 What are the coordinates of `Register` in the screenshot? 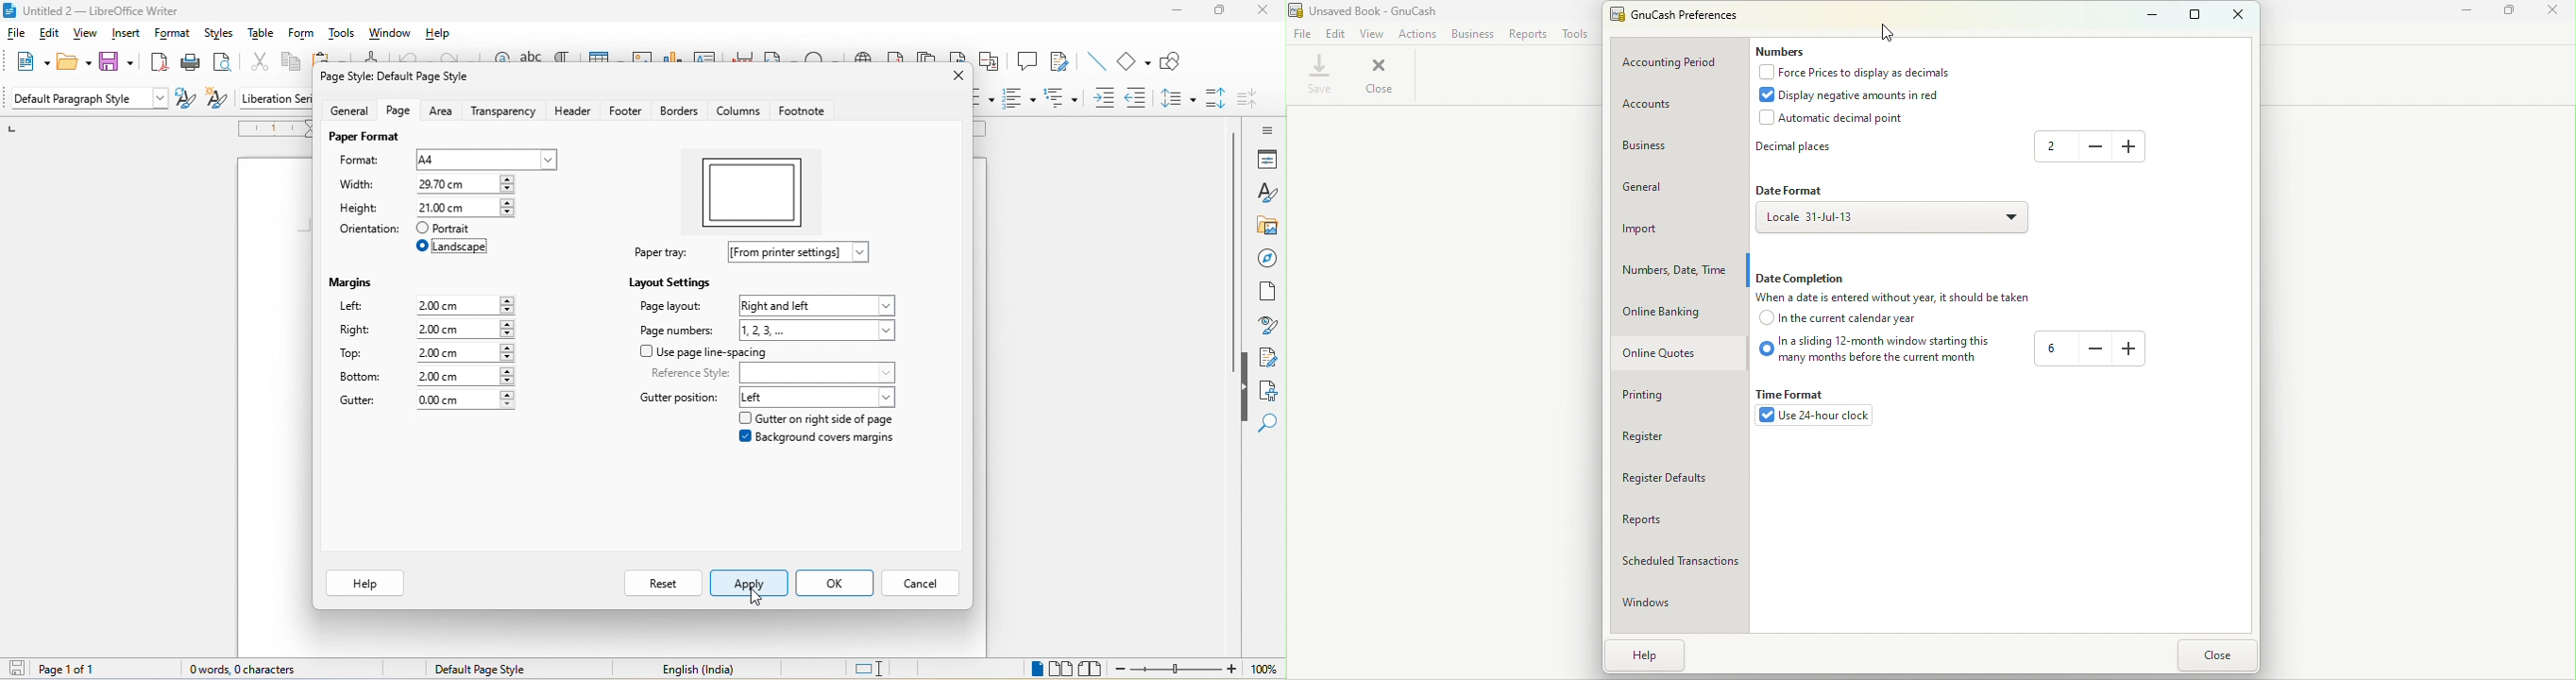 It's located at (1668, 434).